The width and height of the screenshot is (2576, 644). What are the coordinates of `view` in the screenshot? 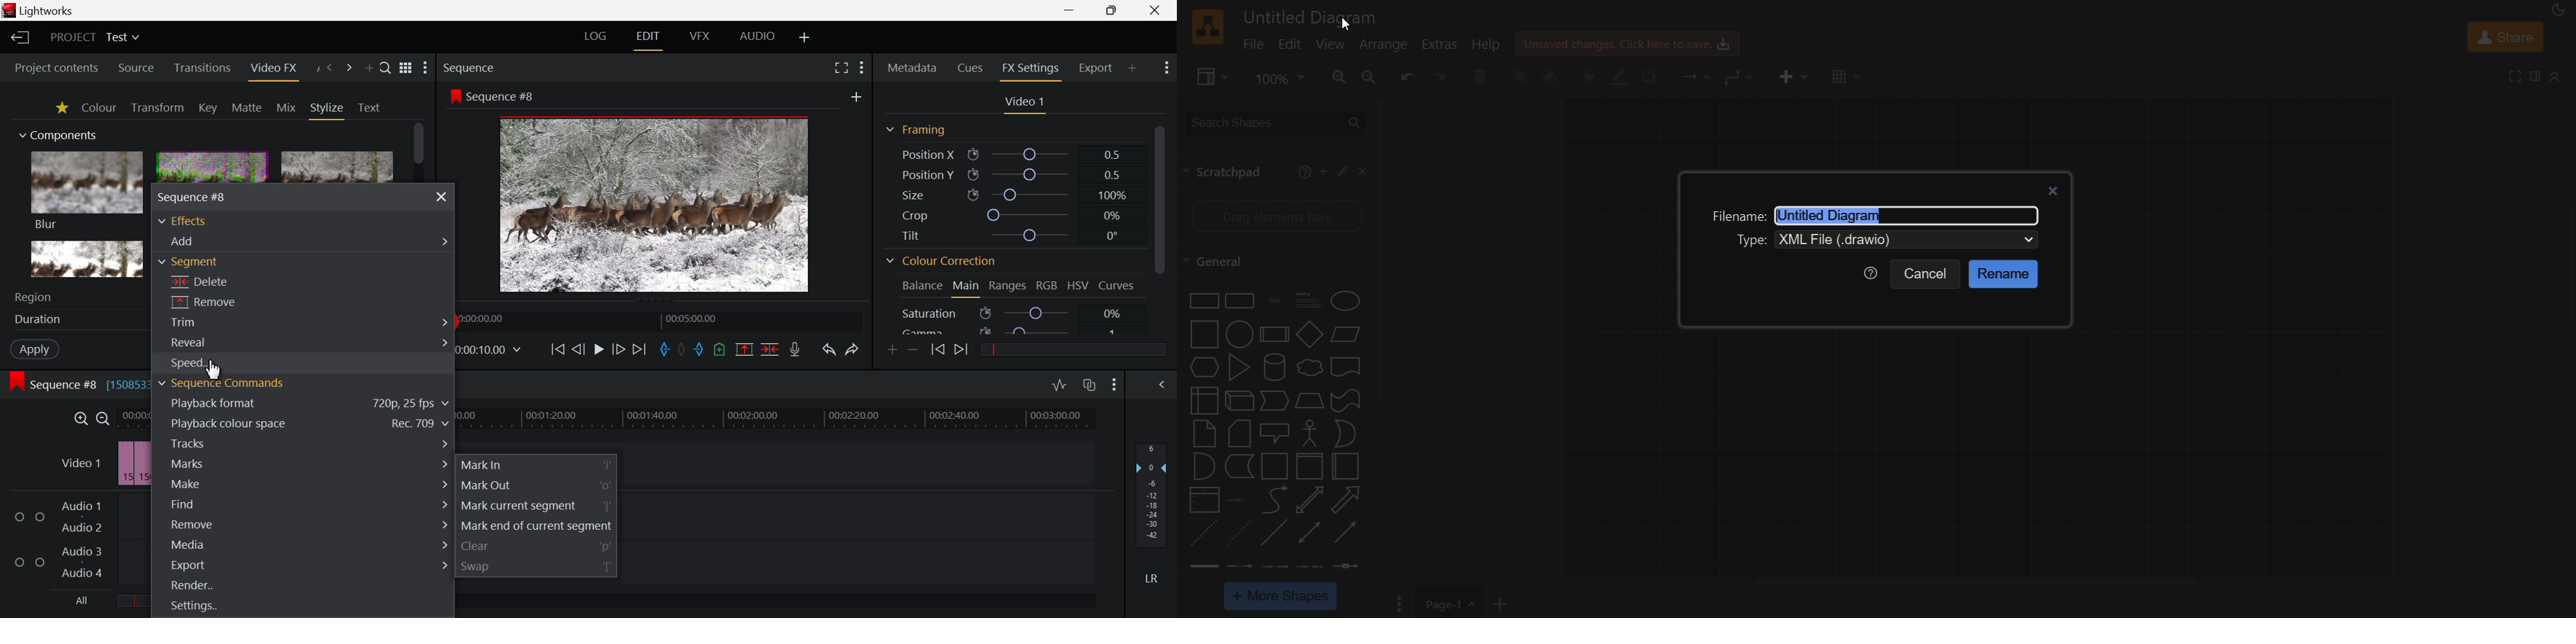 It's located at (1332, 45).